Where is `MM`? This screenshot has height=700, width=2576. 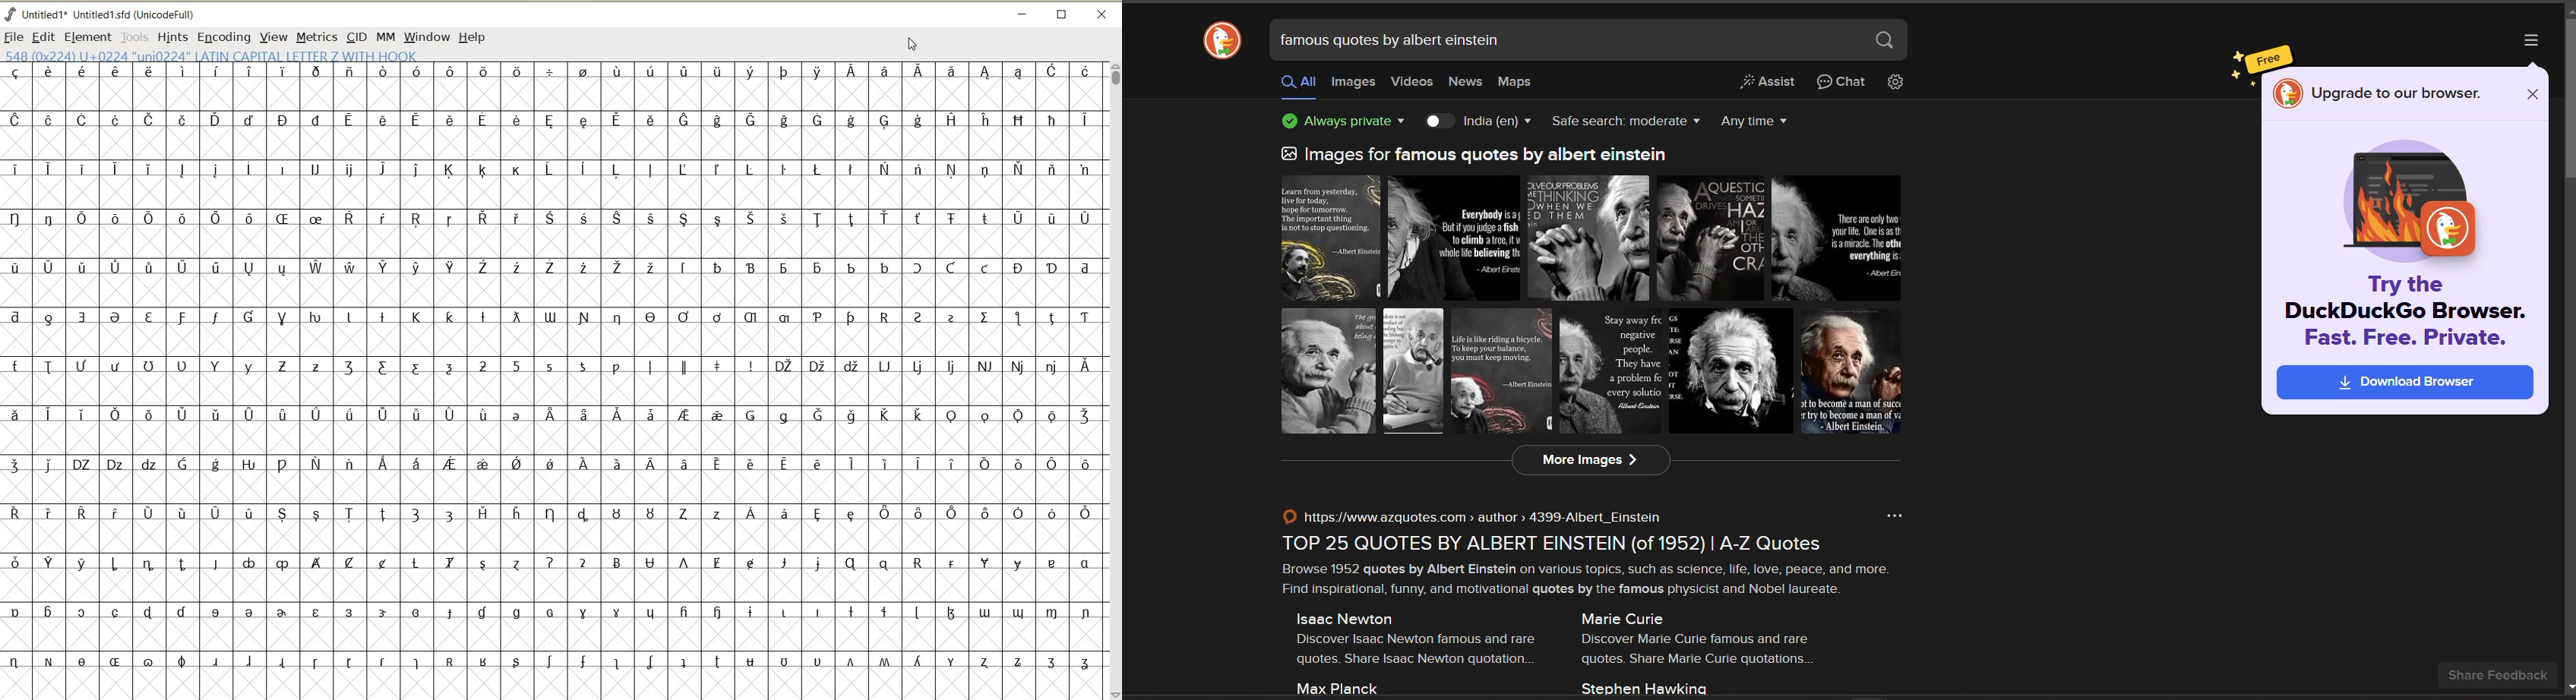
MM is located at coordinates (384, 36).